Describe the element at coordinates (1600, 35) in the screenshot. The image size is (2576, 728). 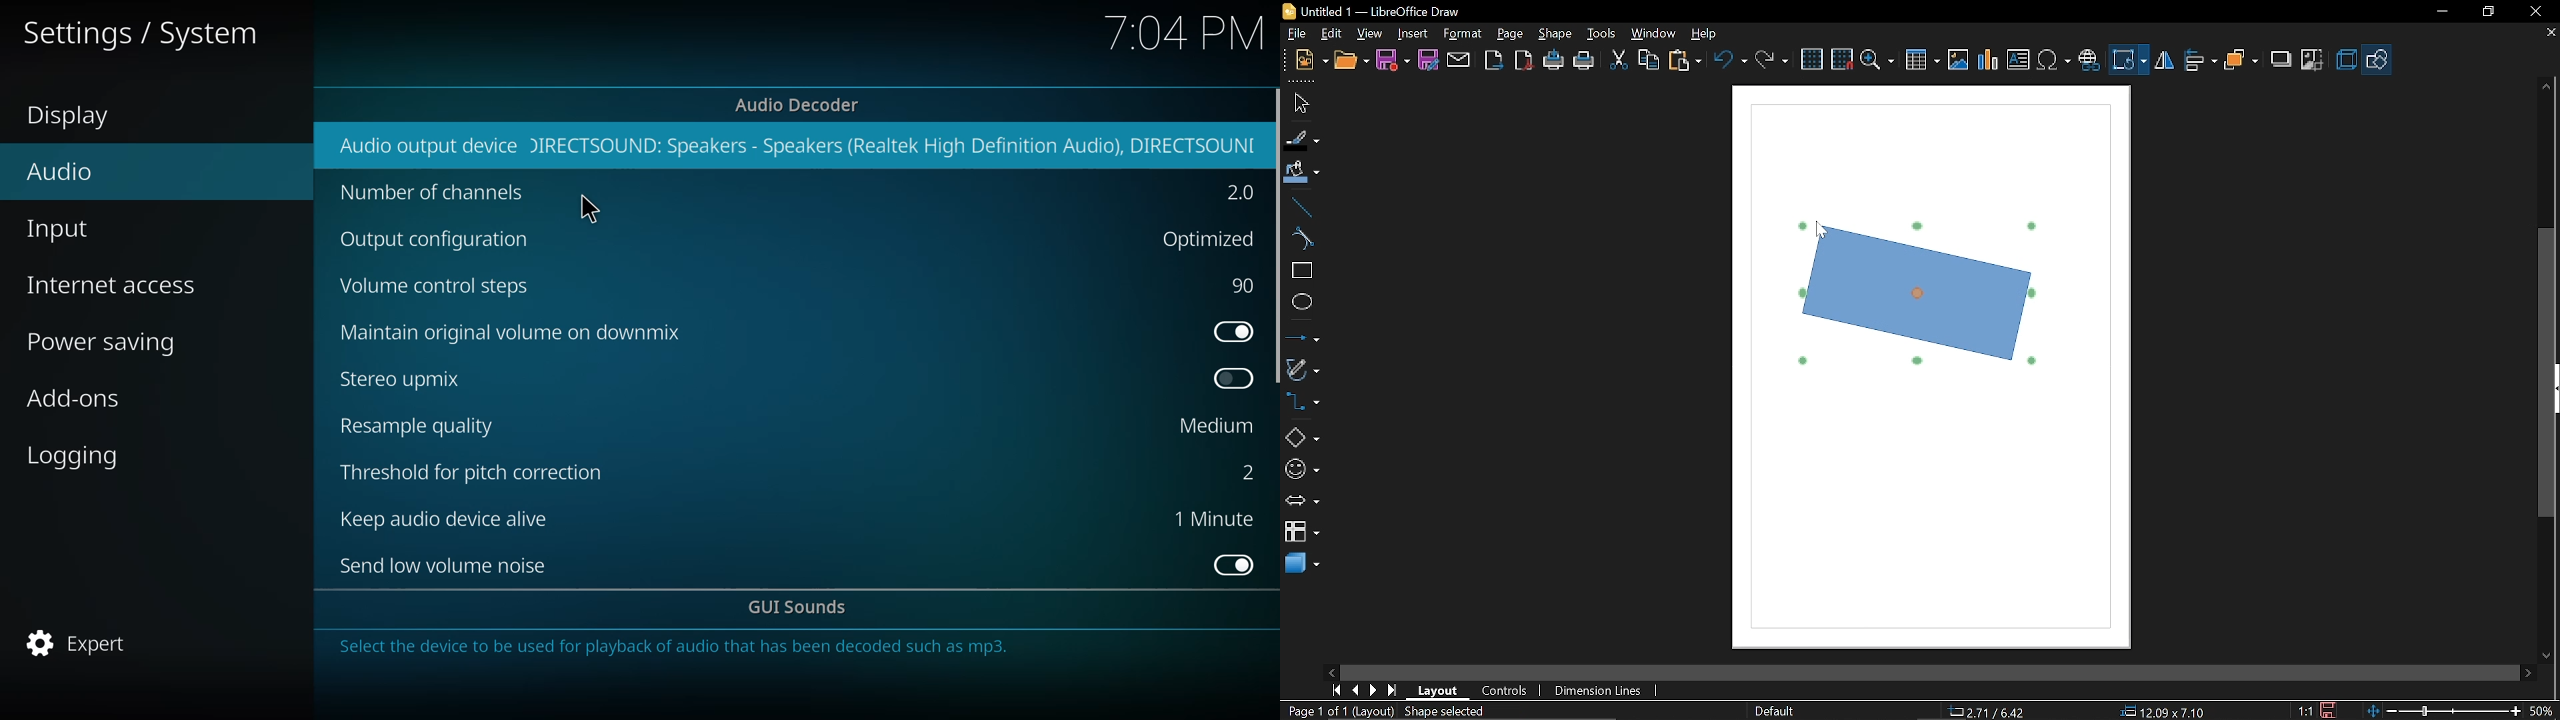
I see `Tools` at that location.